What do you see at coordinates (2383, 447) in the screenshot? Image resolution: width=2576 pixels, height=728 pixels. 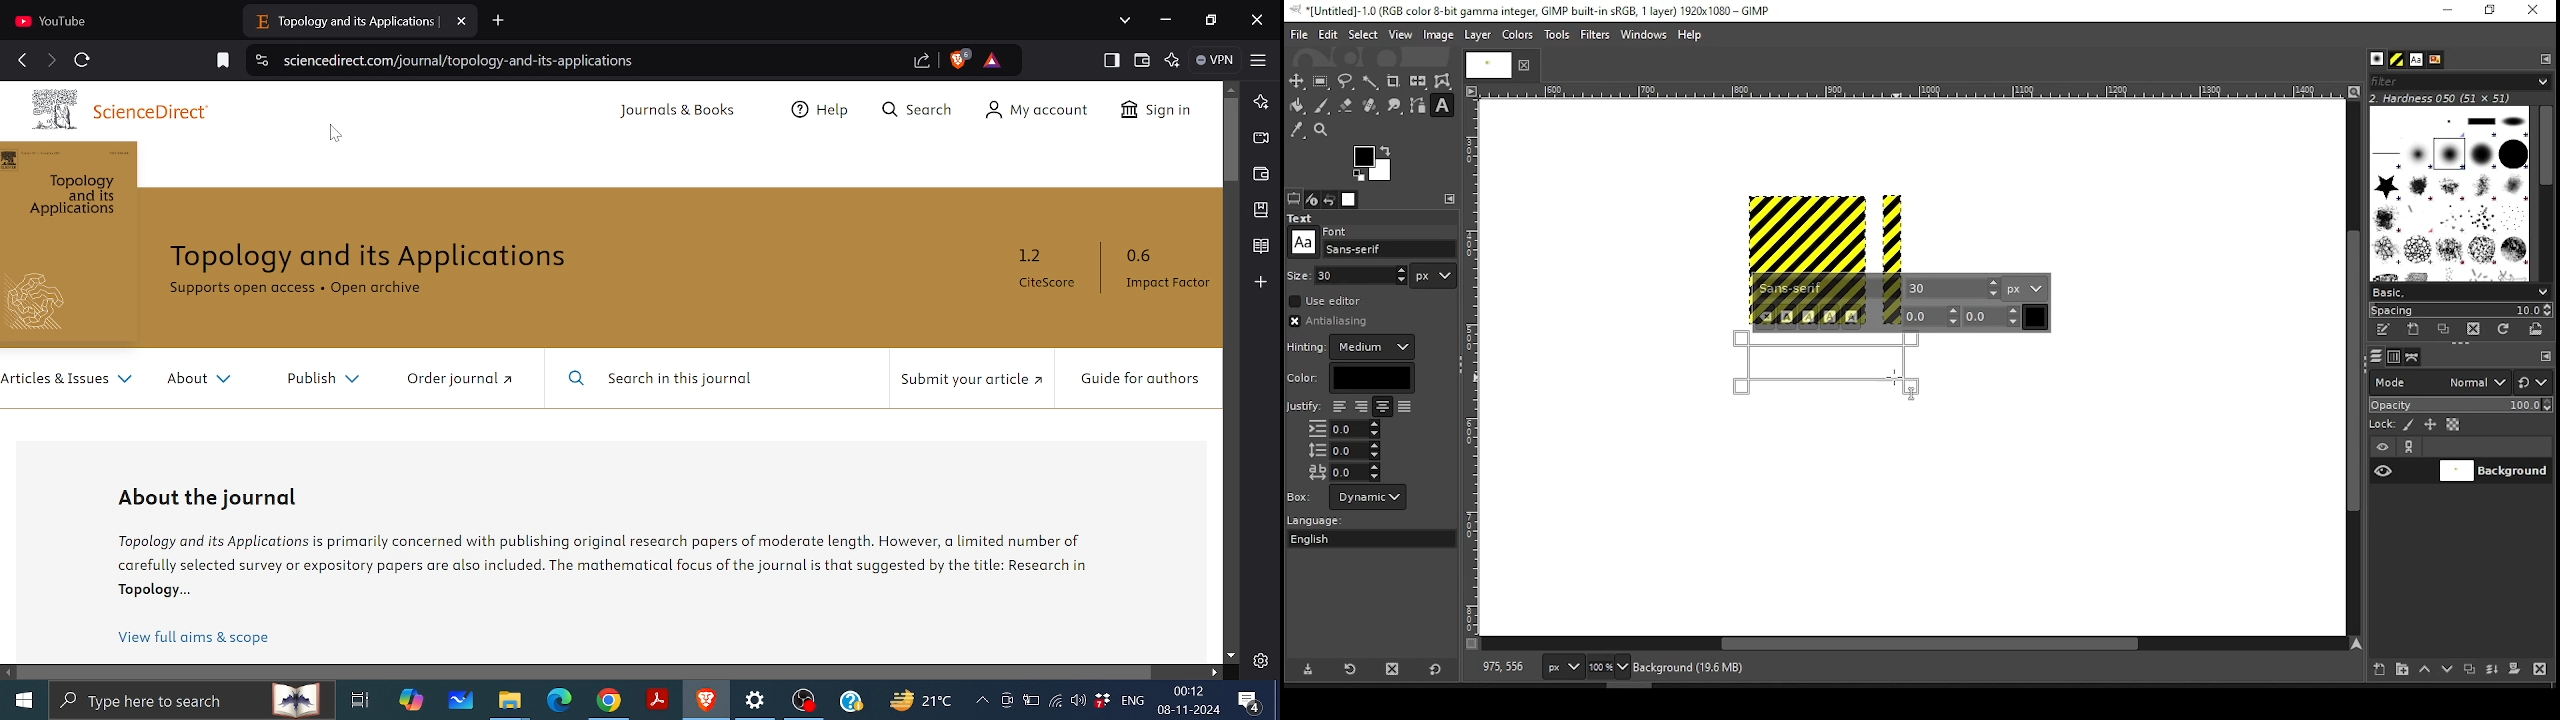 I see `layer visibility` at bounding box center [2383, 447].